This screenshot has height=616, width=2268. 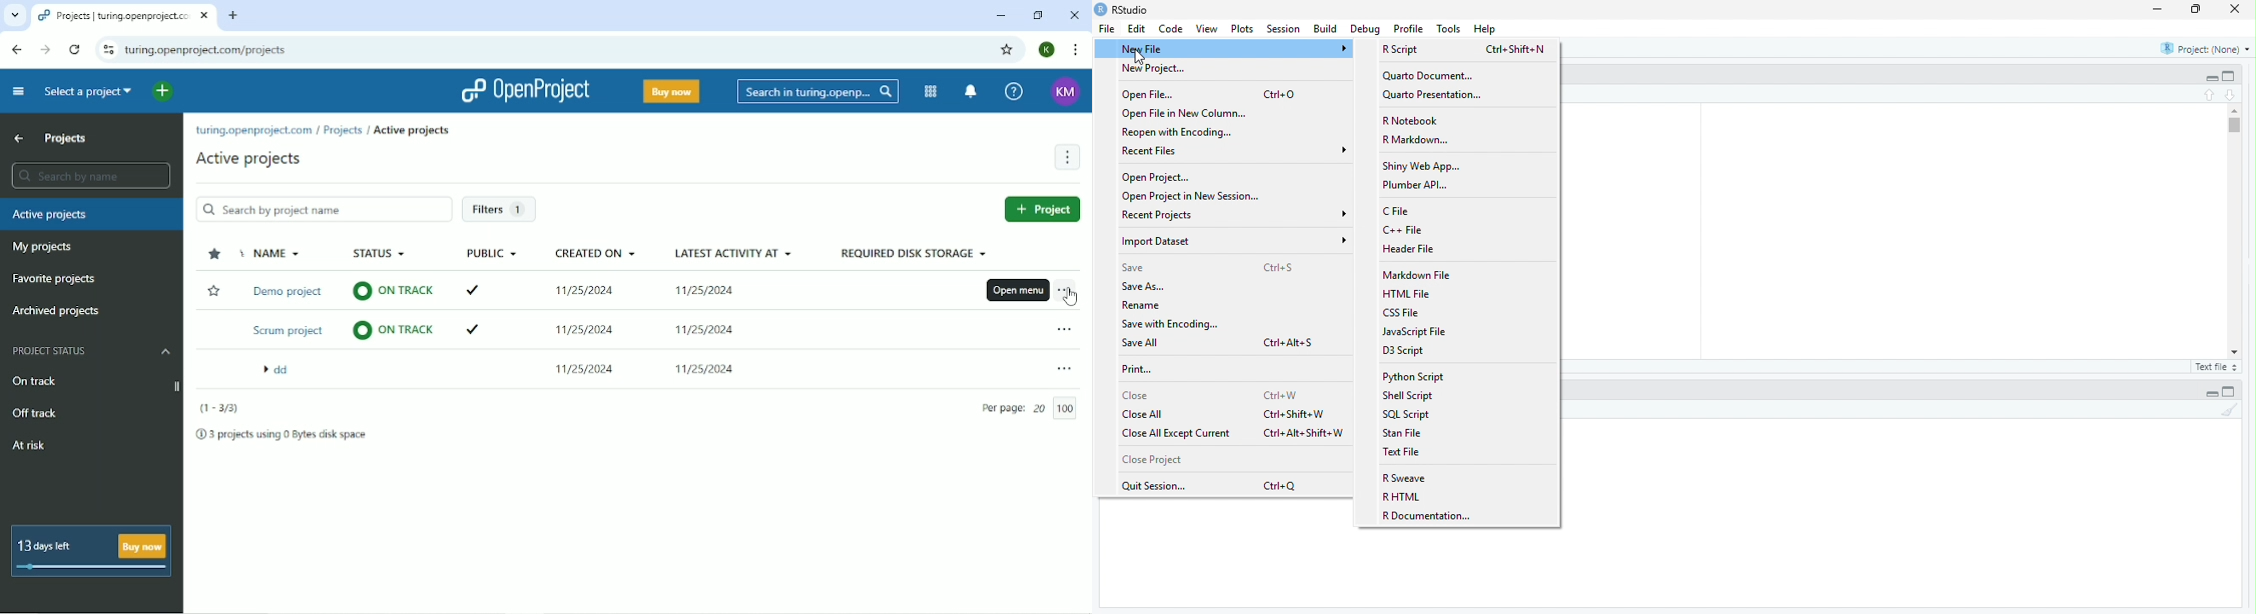 I want to click on Ctrl+Shift+W, so click(x=1297, y=414).